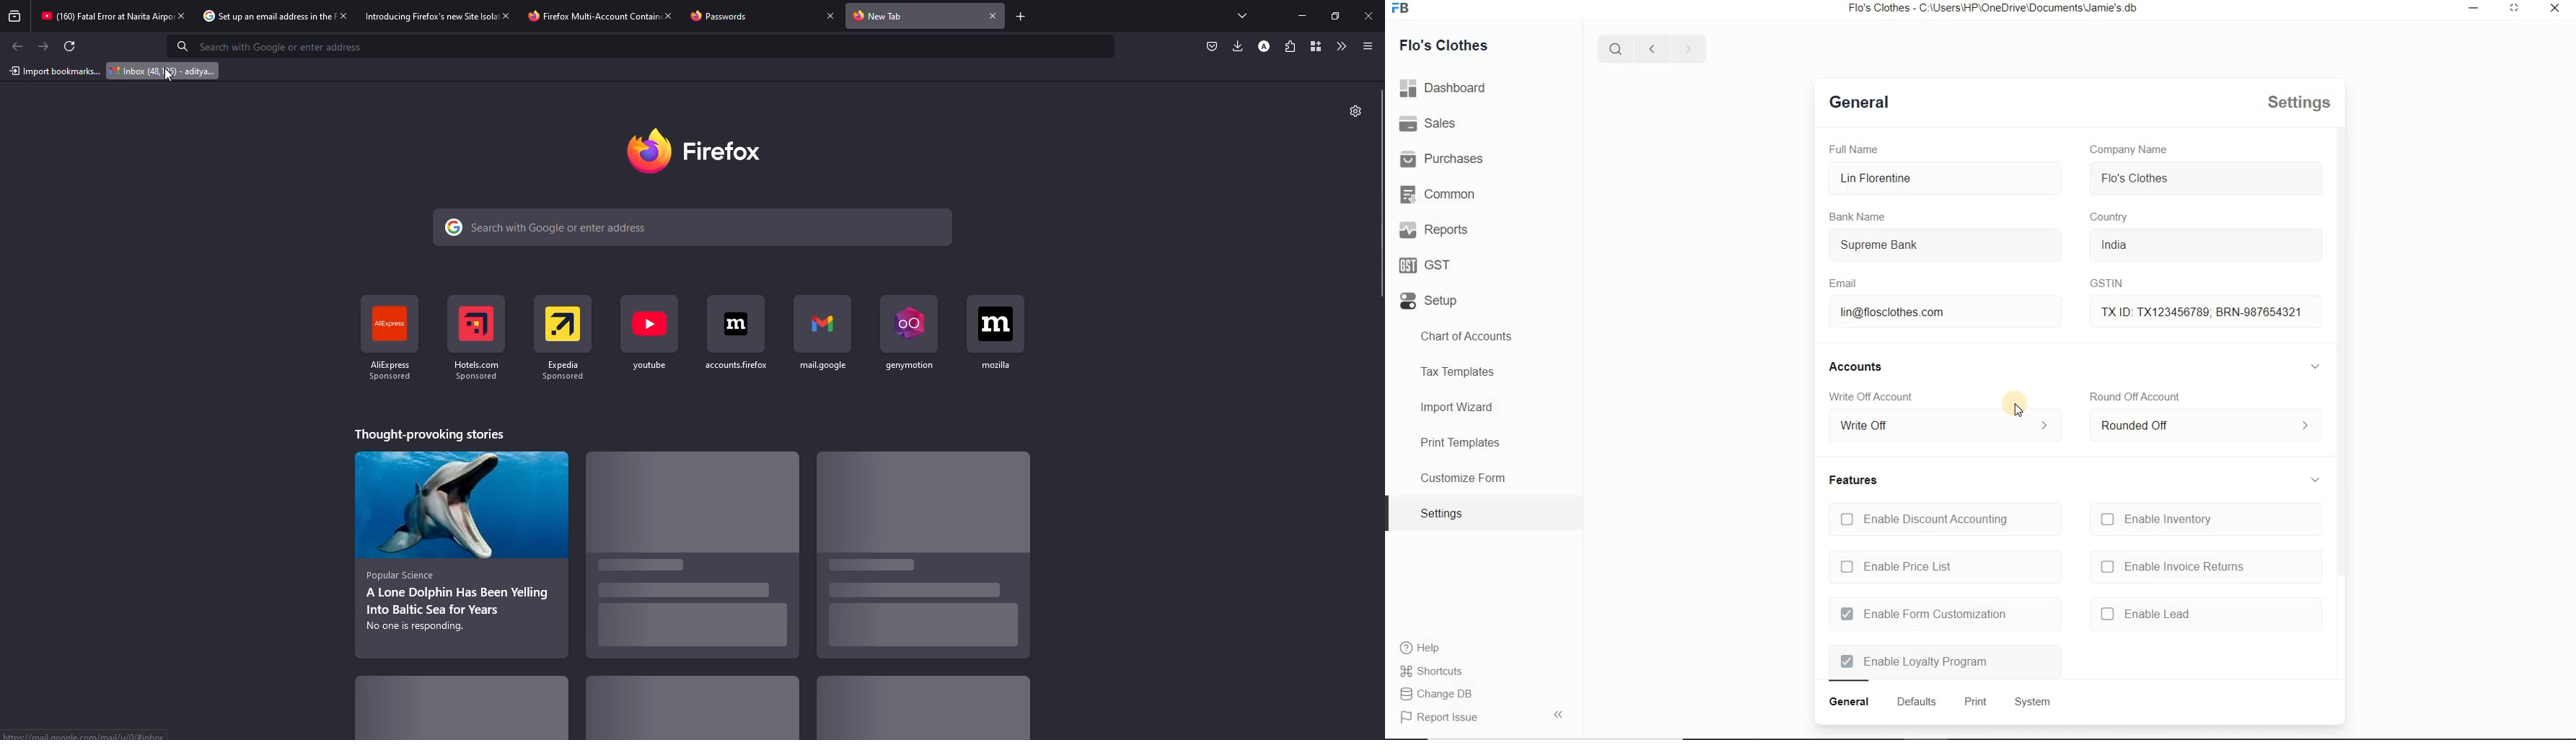 The image size is (2576, 756). Describe the element at coordinates (2107, 284) in the screenshot. I see `GSTIN` at that location.